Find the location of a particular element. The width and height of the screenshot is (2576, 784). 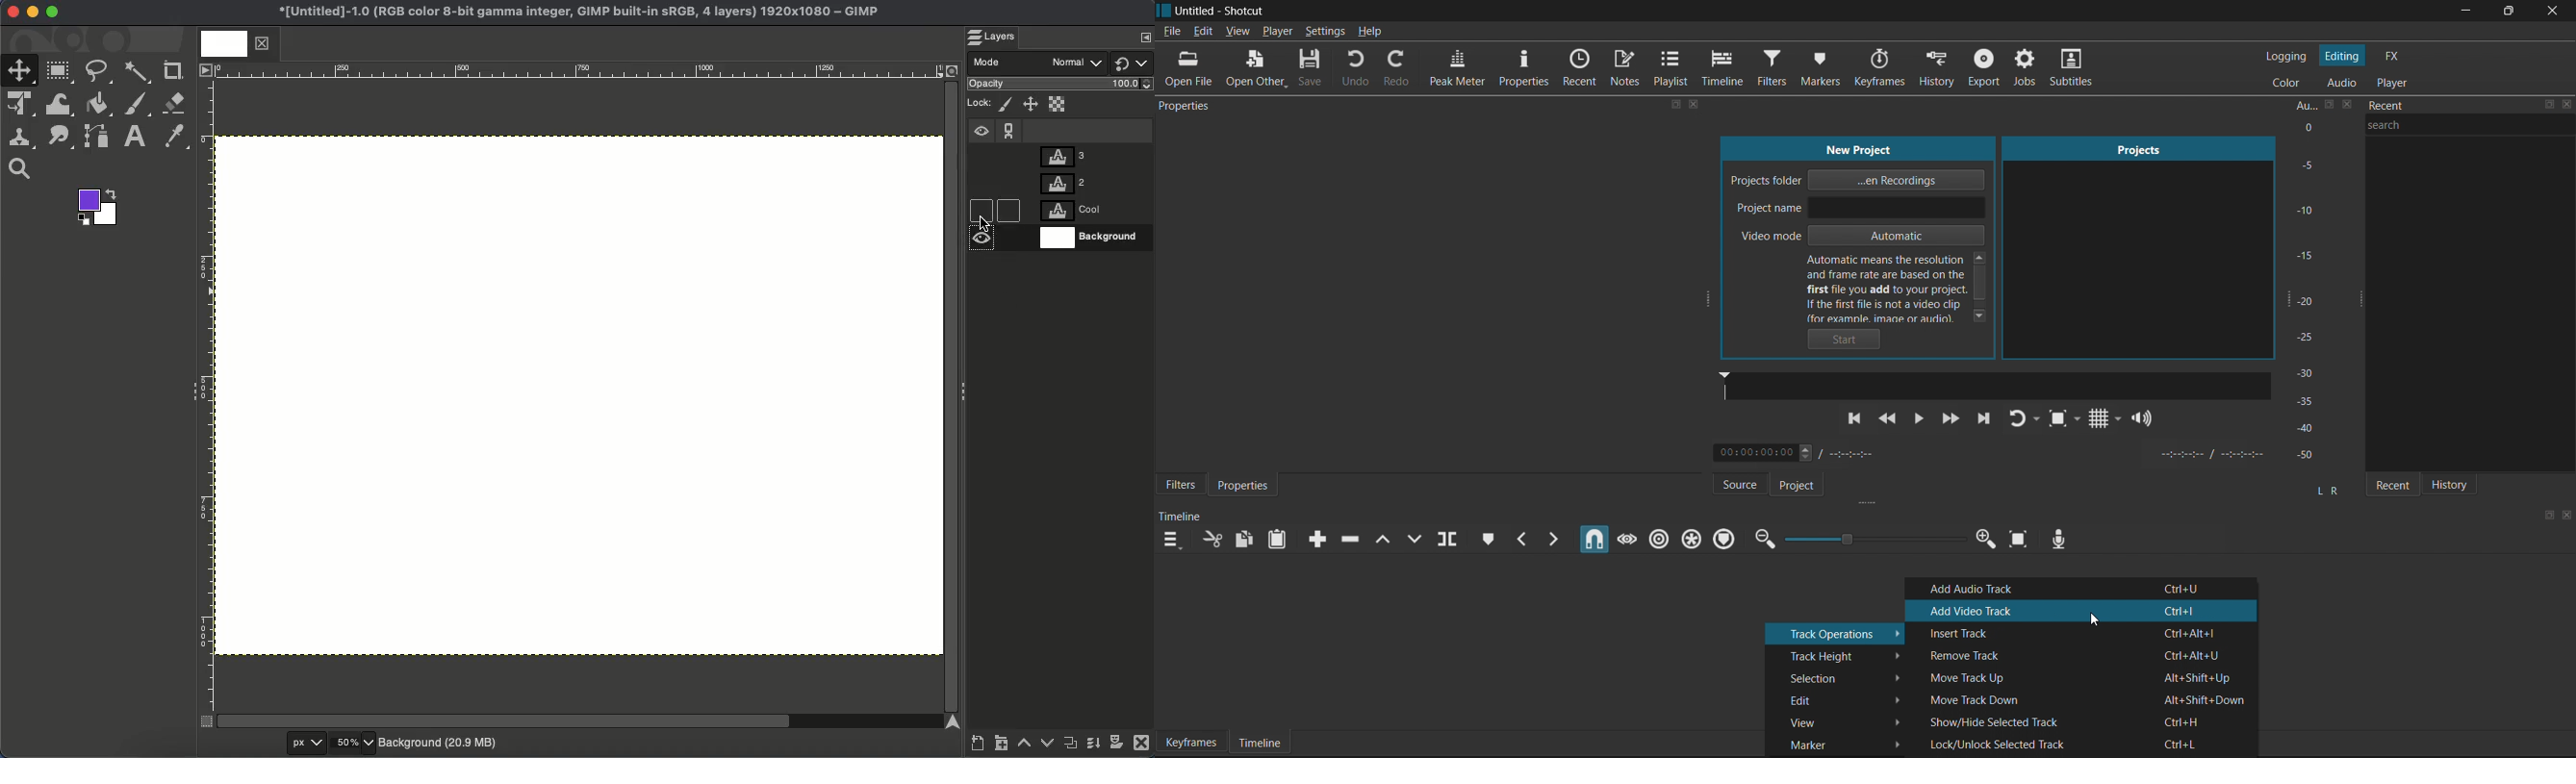

Ripple delete is located at coordinates (1354, 536).